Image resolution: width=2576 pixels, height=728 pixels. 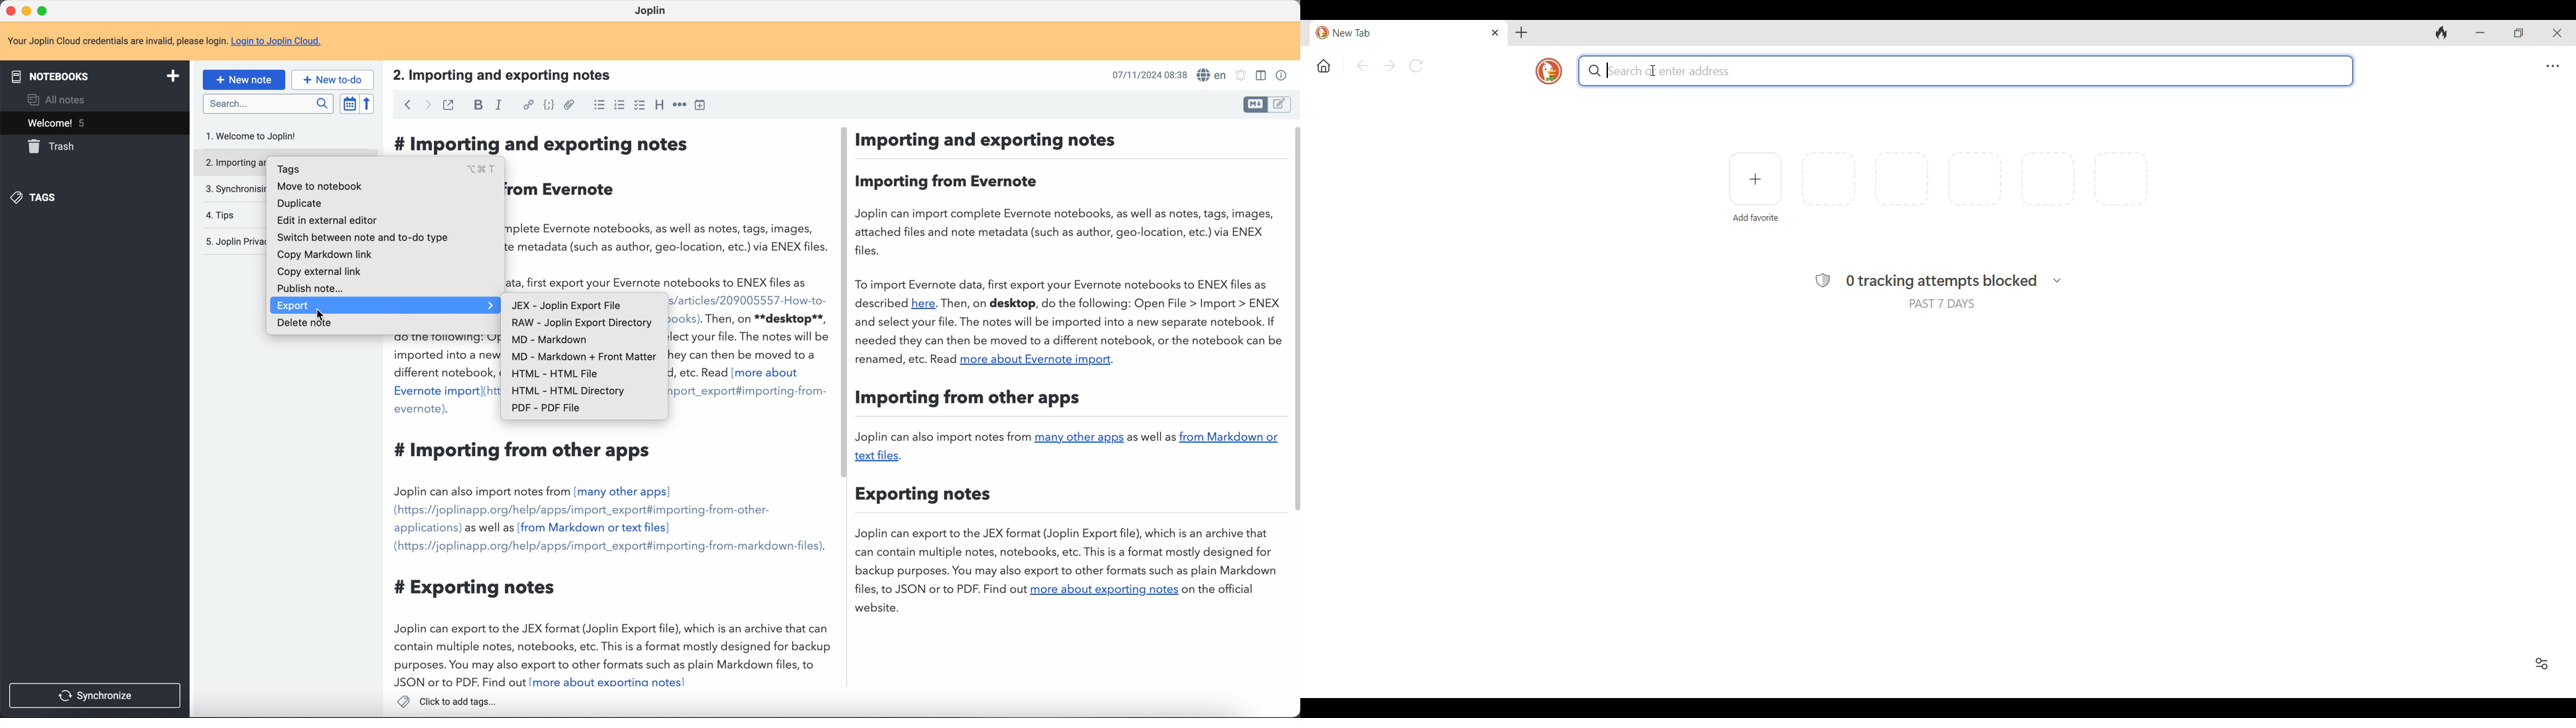 What do you see at coordinates (316, 311) in the screenshot?
I see `cursor` at bounding box center [316, 311].